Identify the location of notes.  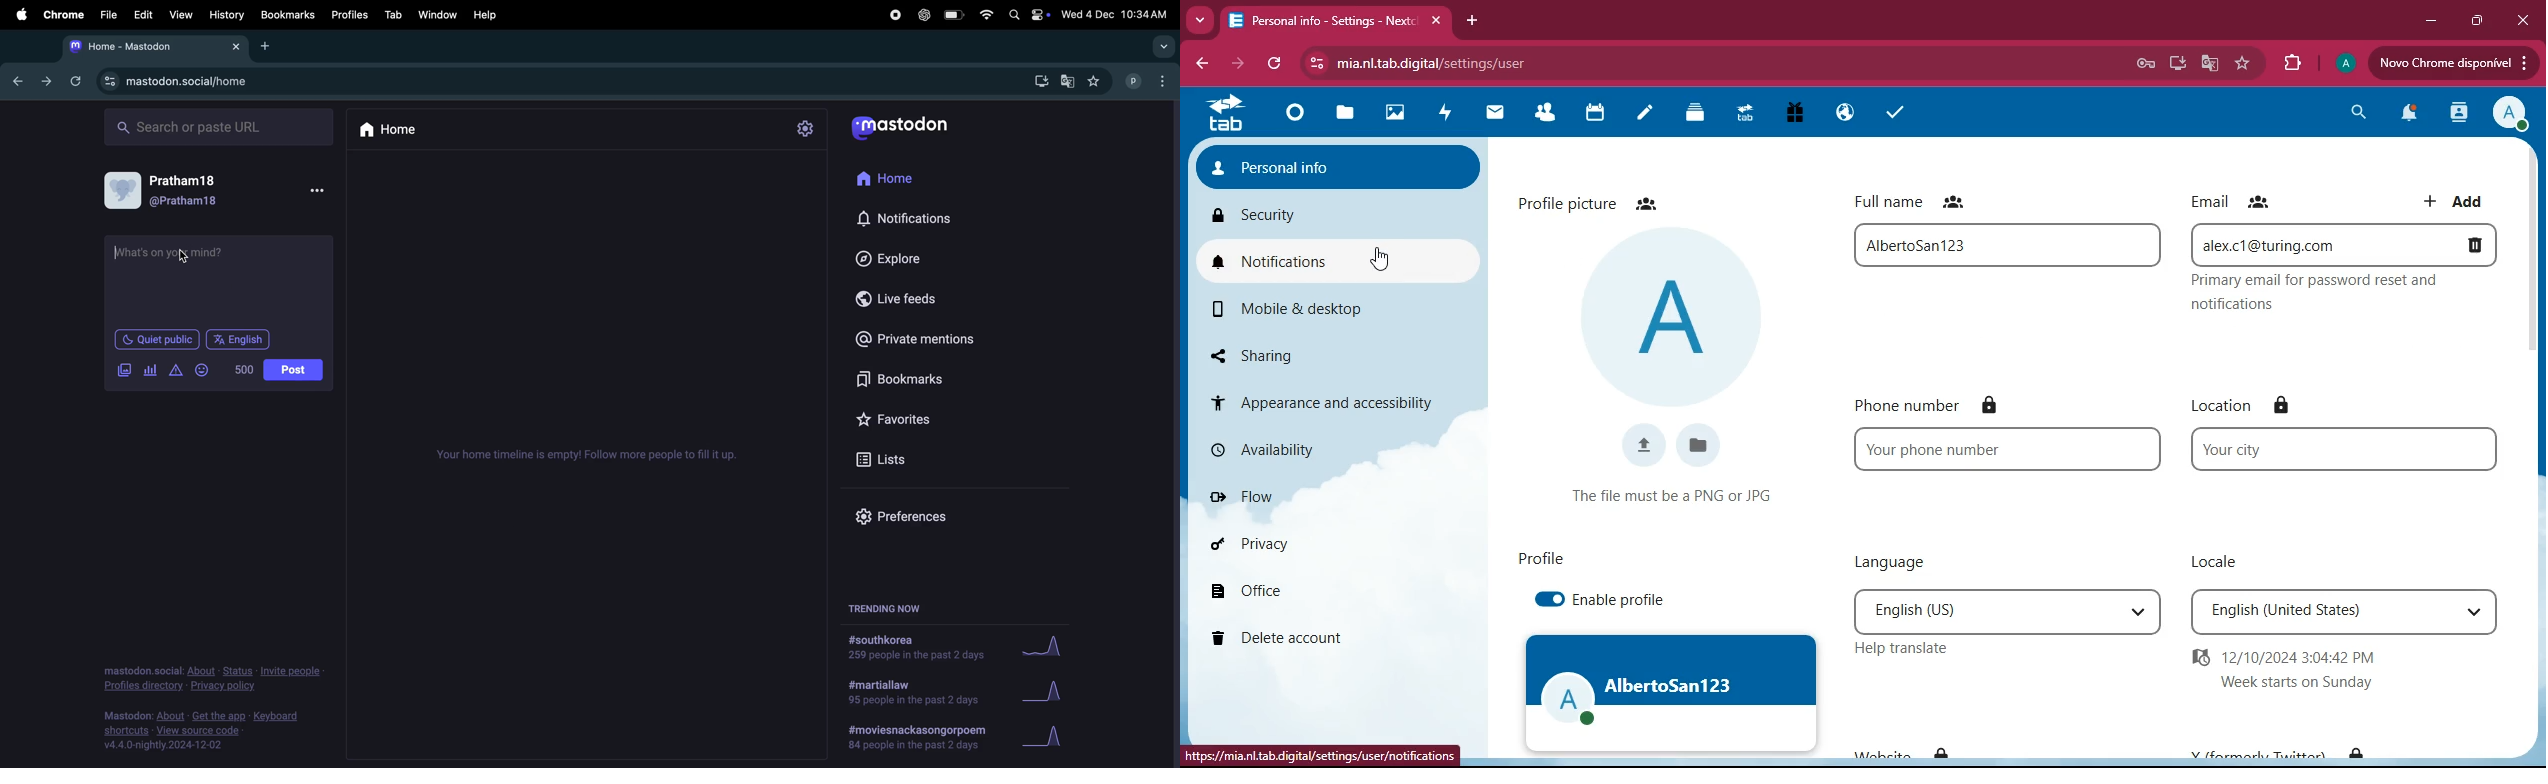
(1648, 116).